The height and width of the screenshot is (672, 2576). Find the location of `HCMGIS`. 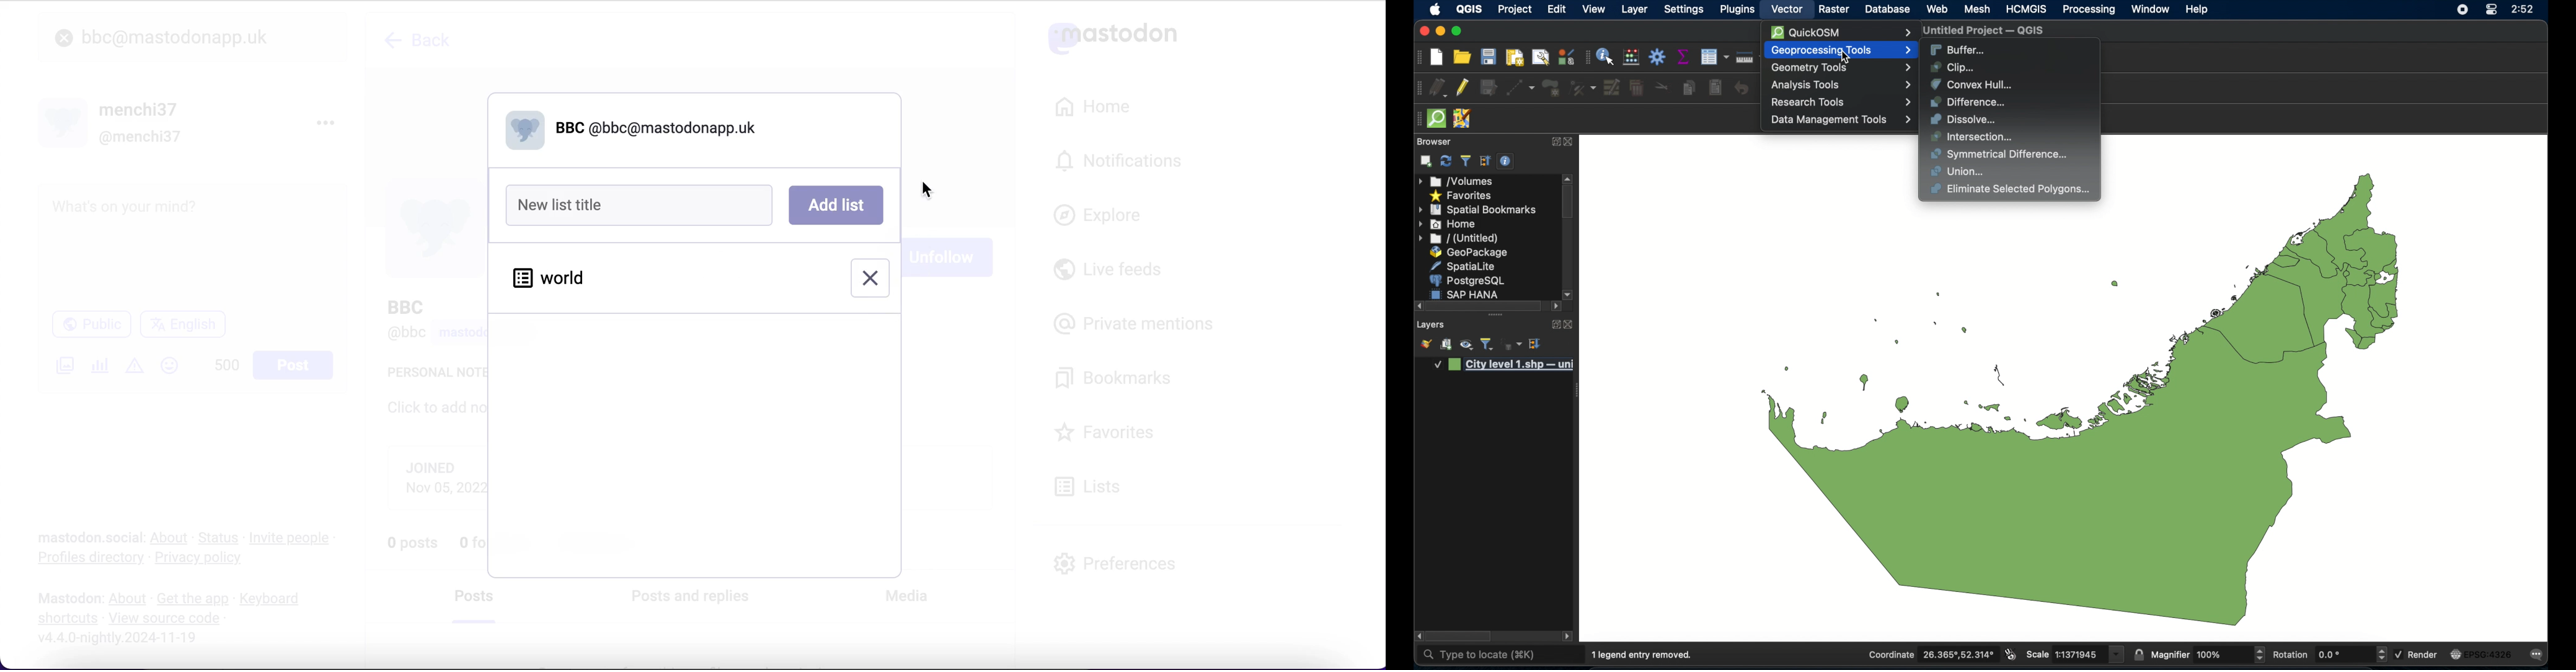

HCMGIS is located at coordinates (2027, 9).